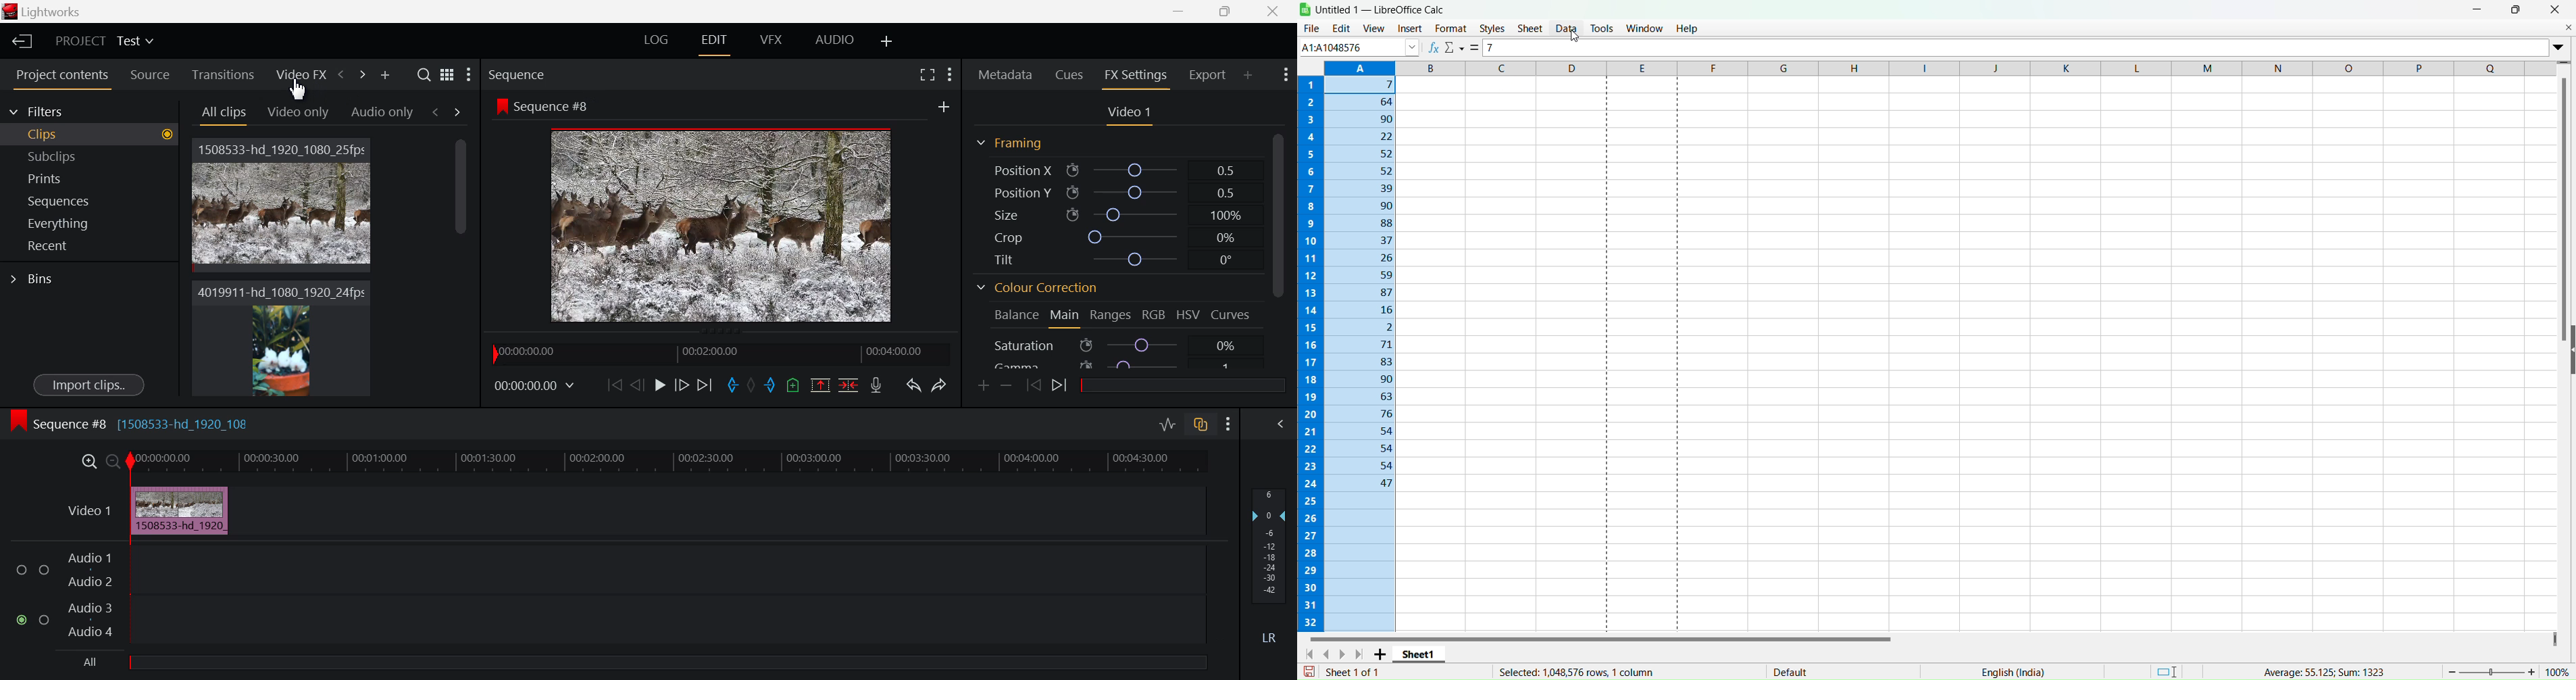 This screenshot has width=2576, height=700. I want to click on Go Back, so click(637, 385).